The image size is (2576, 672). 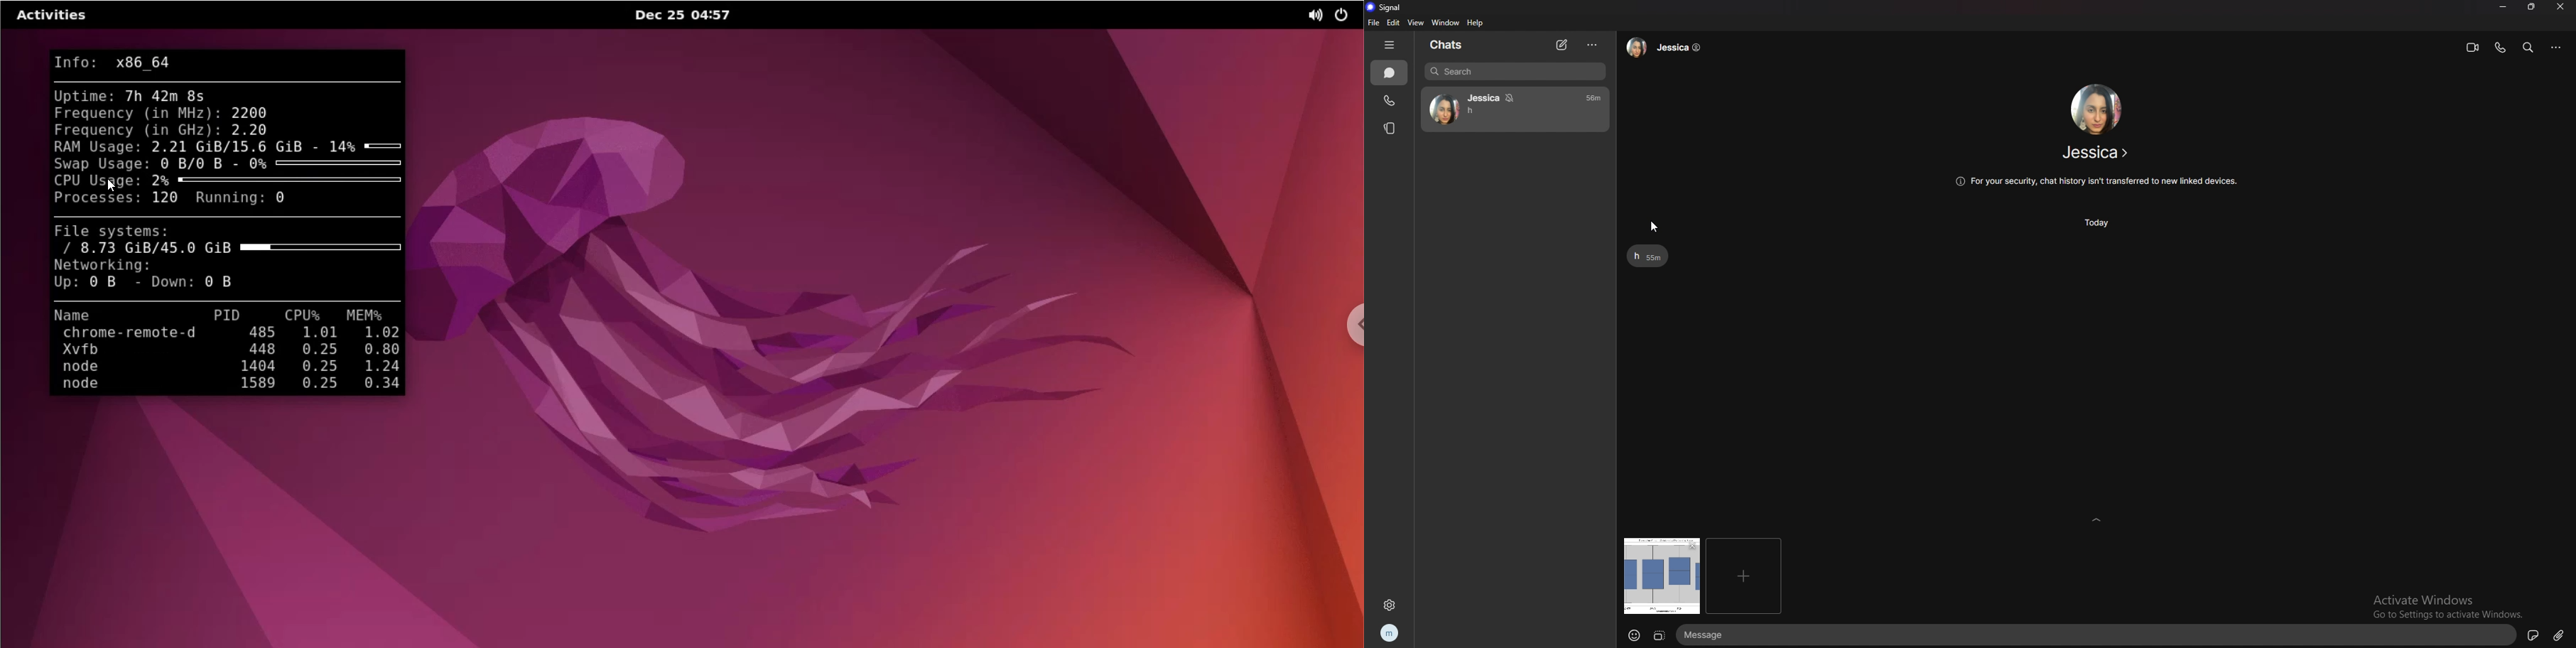 What do you see at coordinates (1446, 23) in the screenshot?
I see `window` at bounding box center [1446, 23].